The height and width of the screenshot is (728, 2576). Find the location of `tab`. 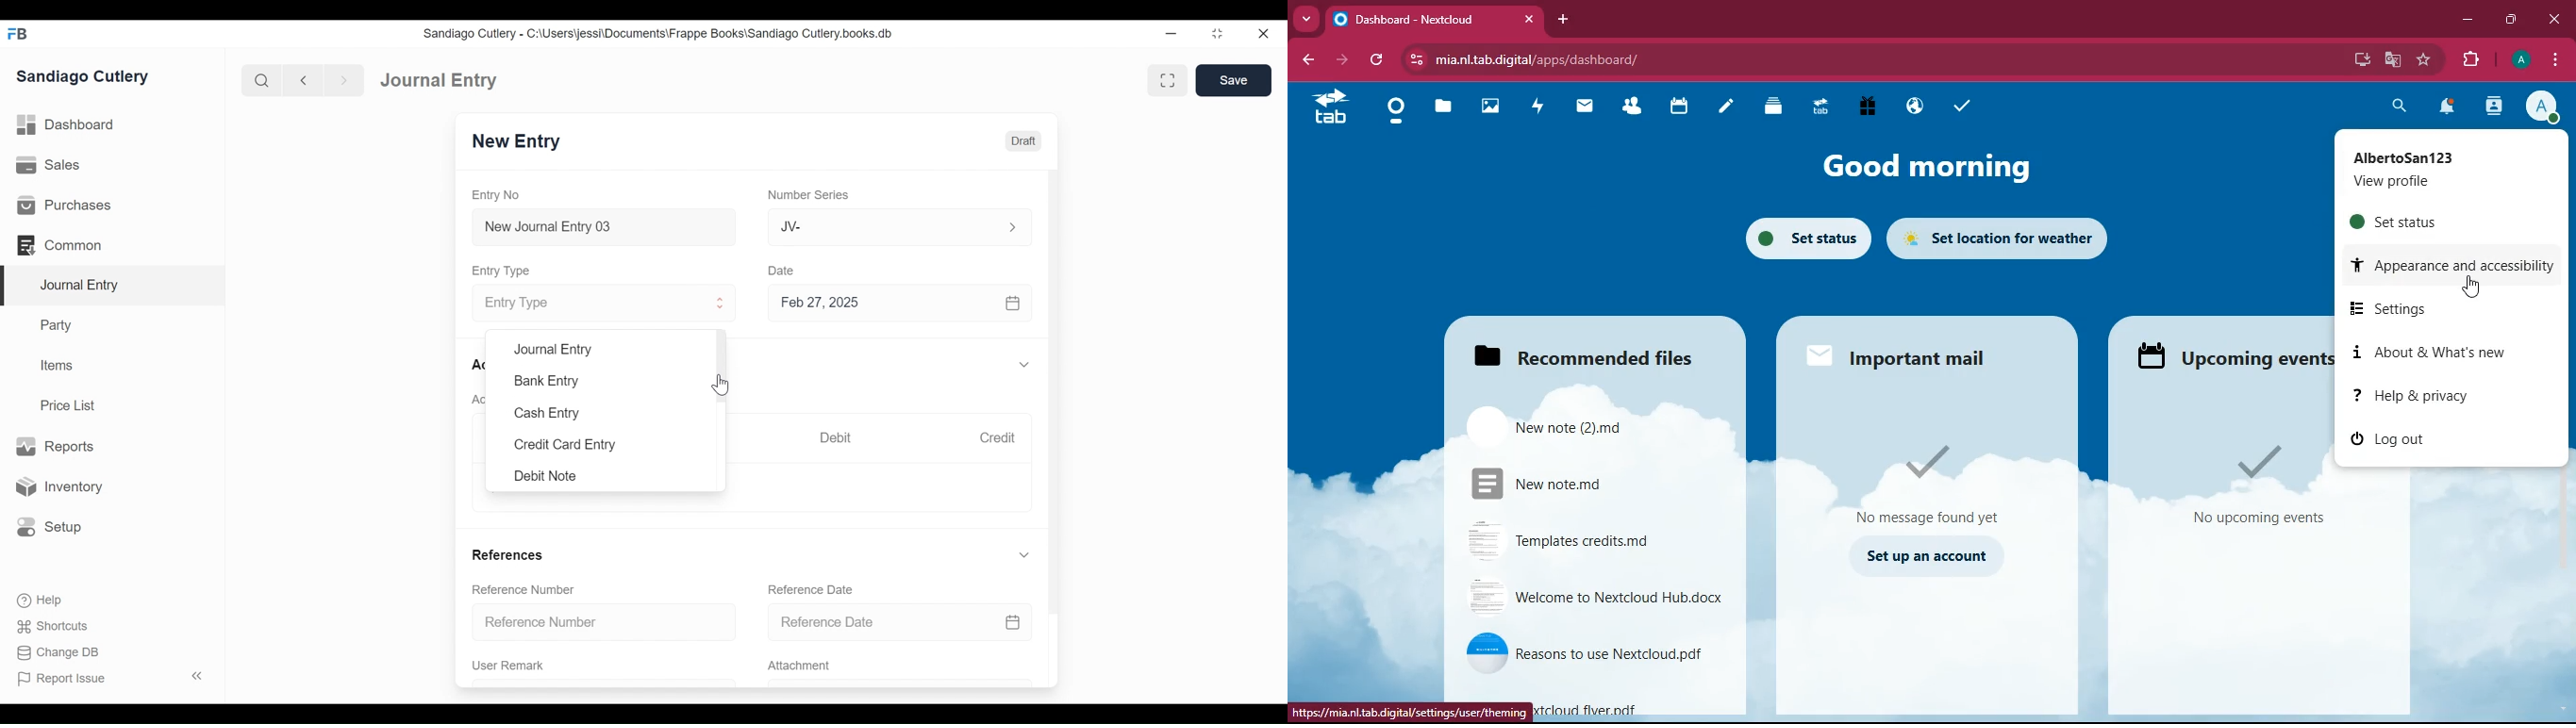

tab is located at coordinates (1338, 106).